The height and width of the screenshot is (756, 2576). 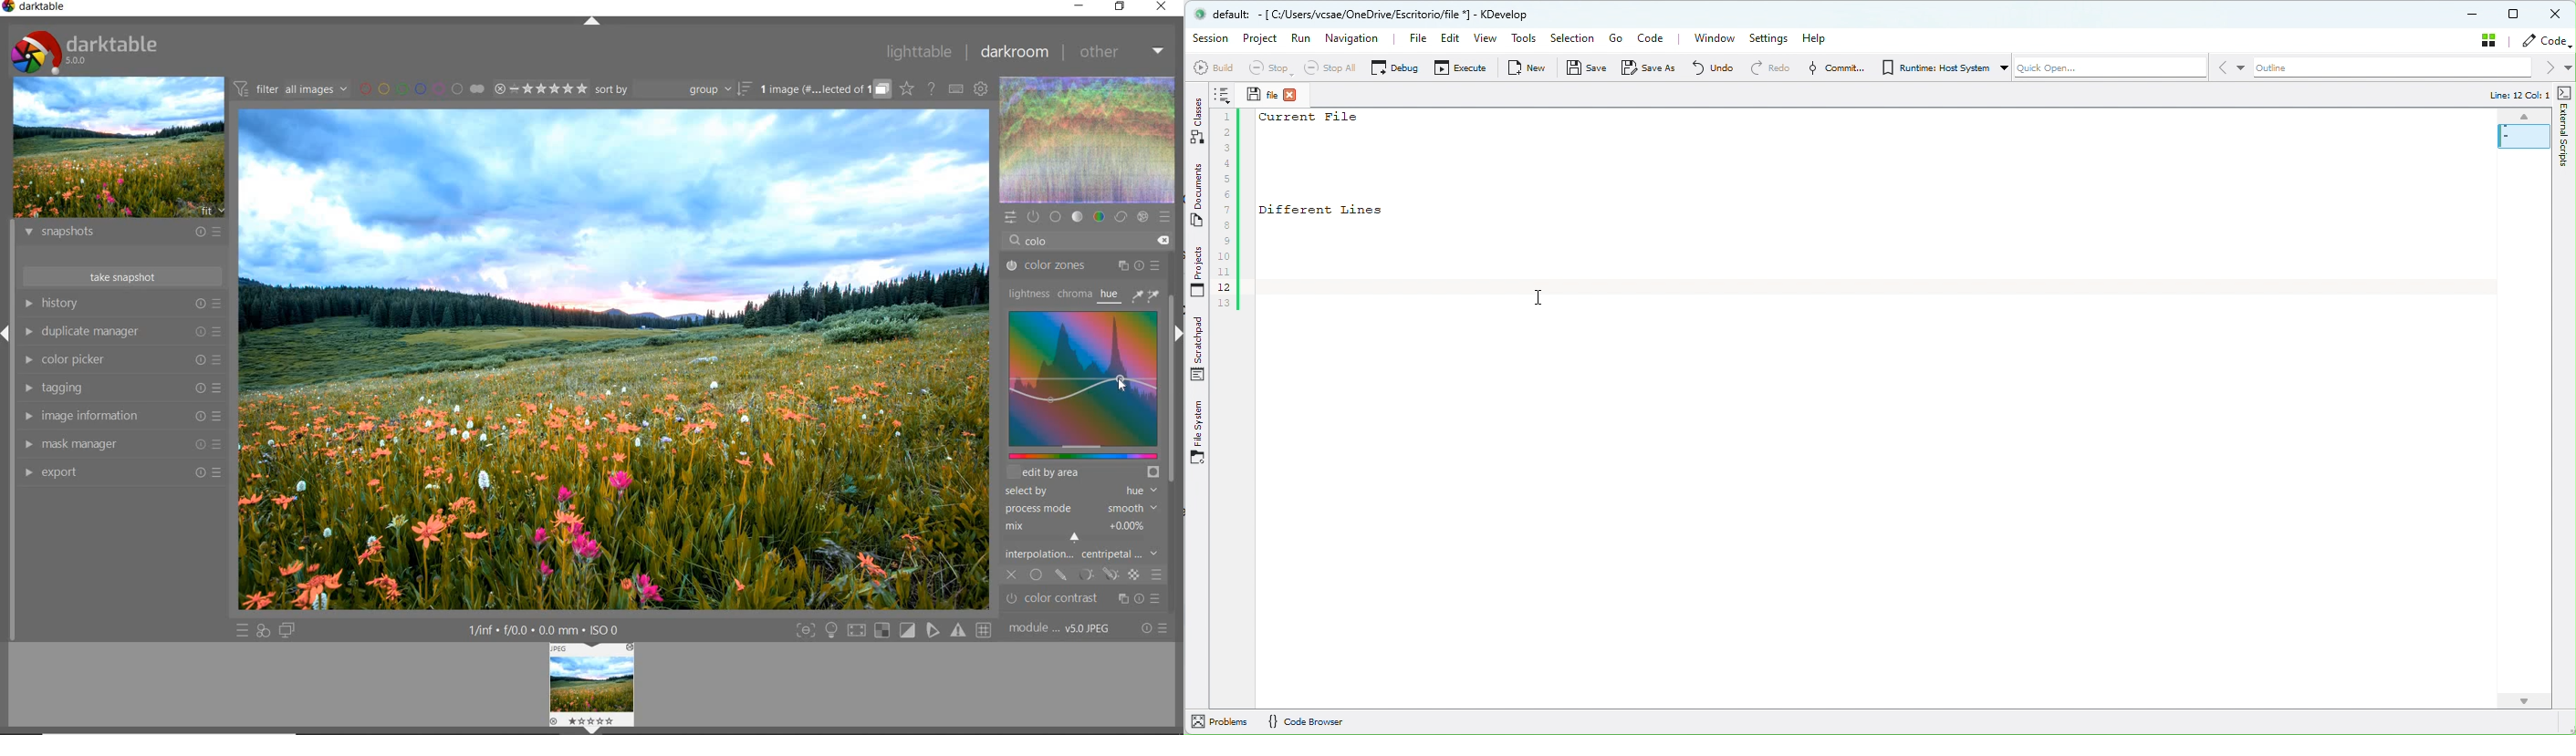 I want to click on Runtime: Host System, so click(x=1938, y=67).